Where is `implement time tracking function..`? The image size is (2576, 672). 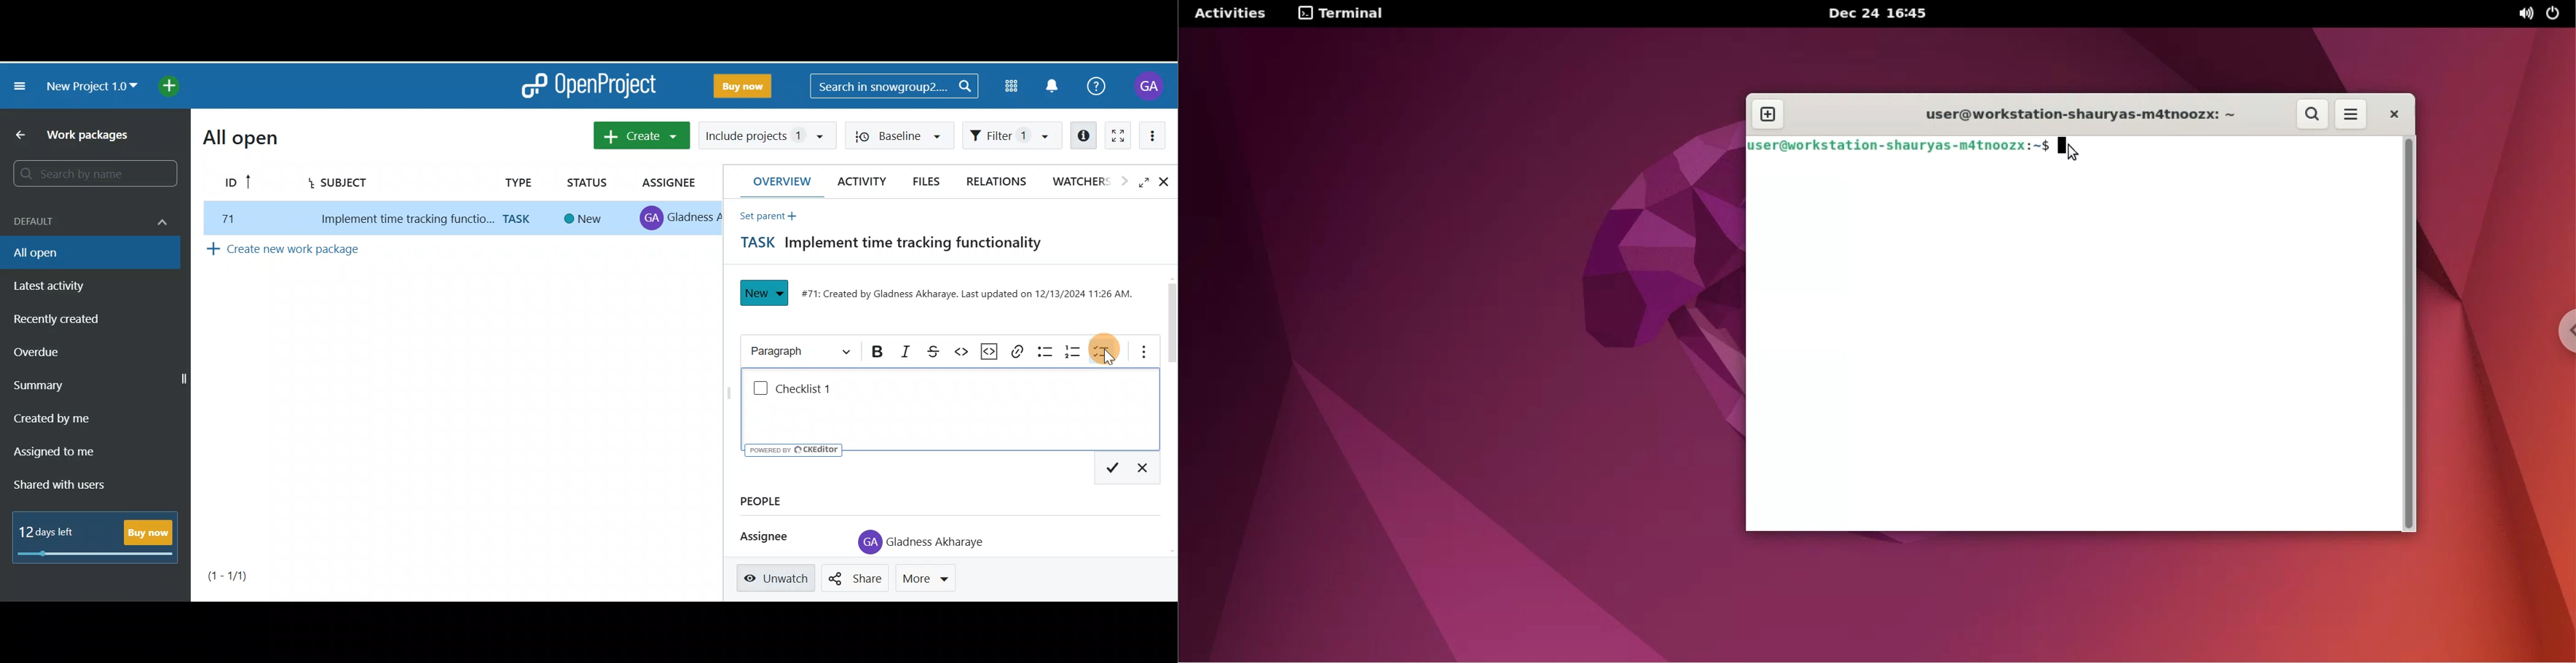
implement time tracking function.. is located at coordinates (399, 220).